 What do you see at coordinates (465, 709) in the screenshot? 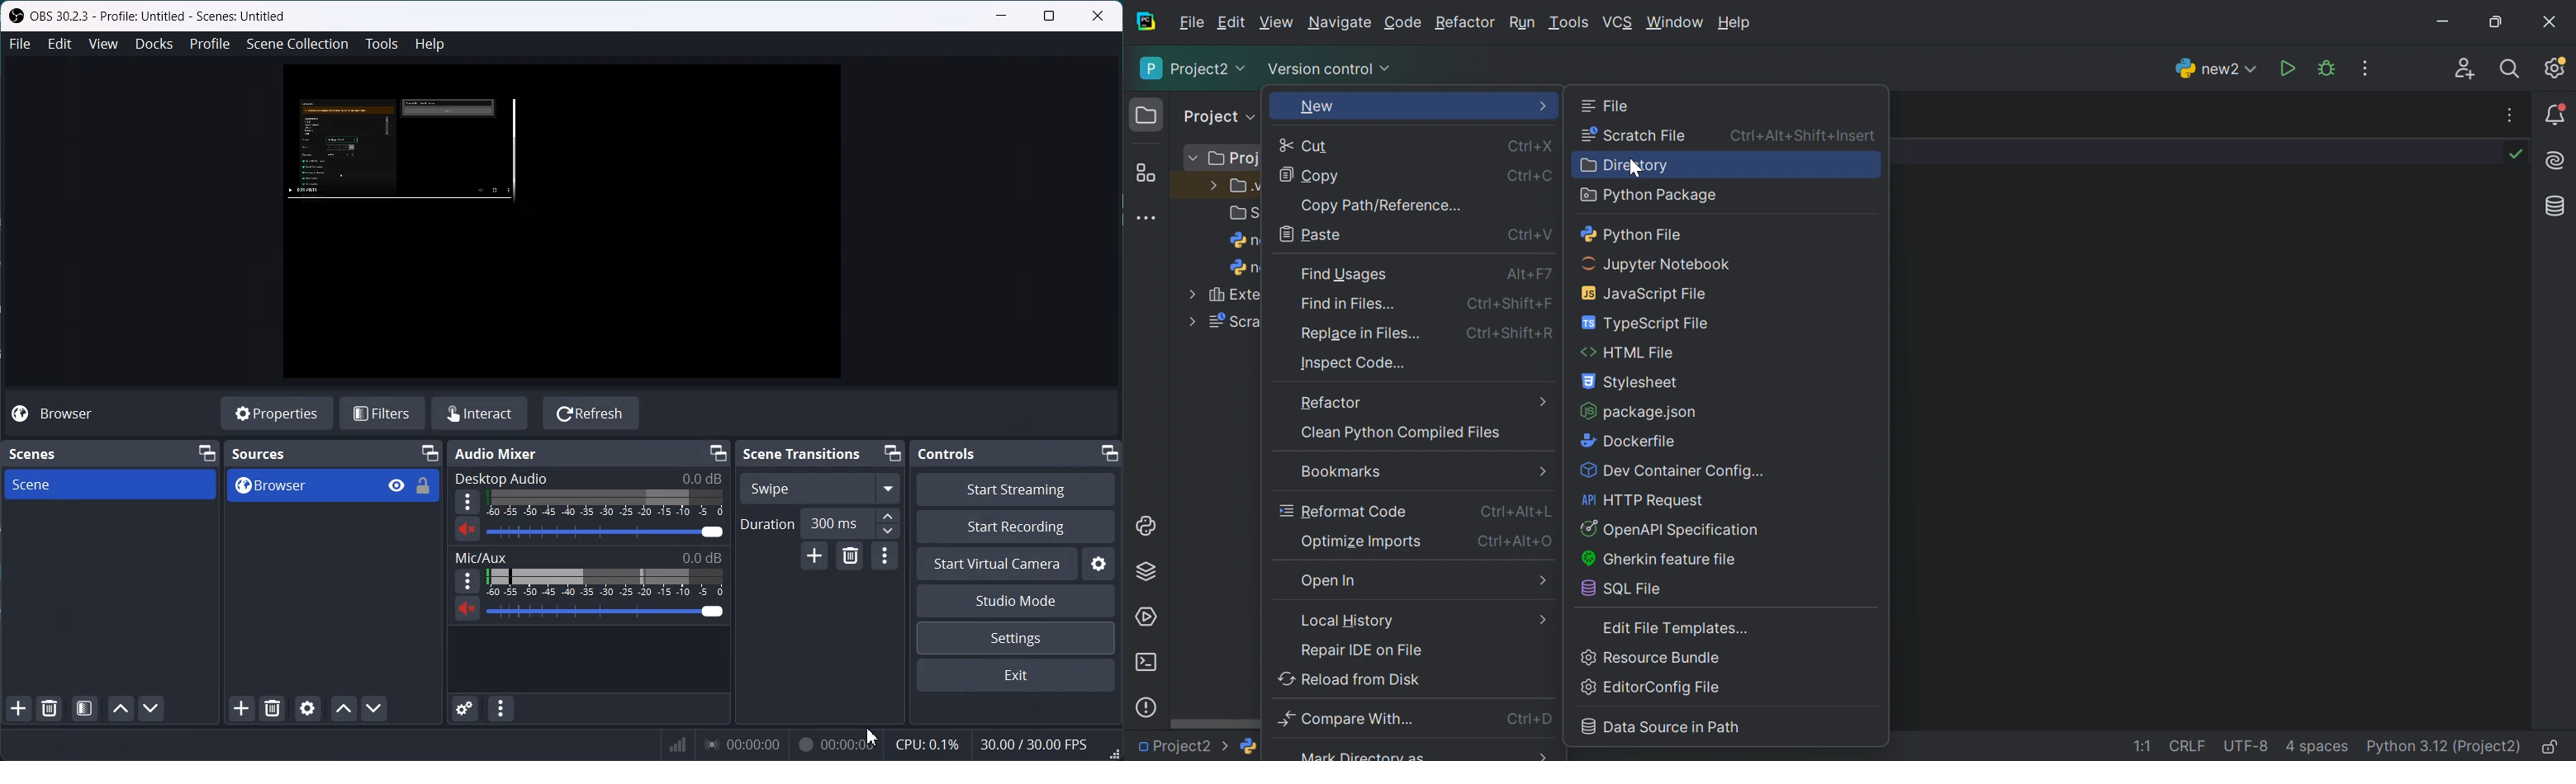
I see `Advance Audio properties` at bounding box center [465, 709].